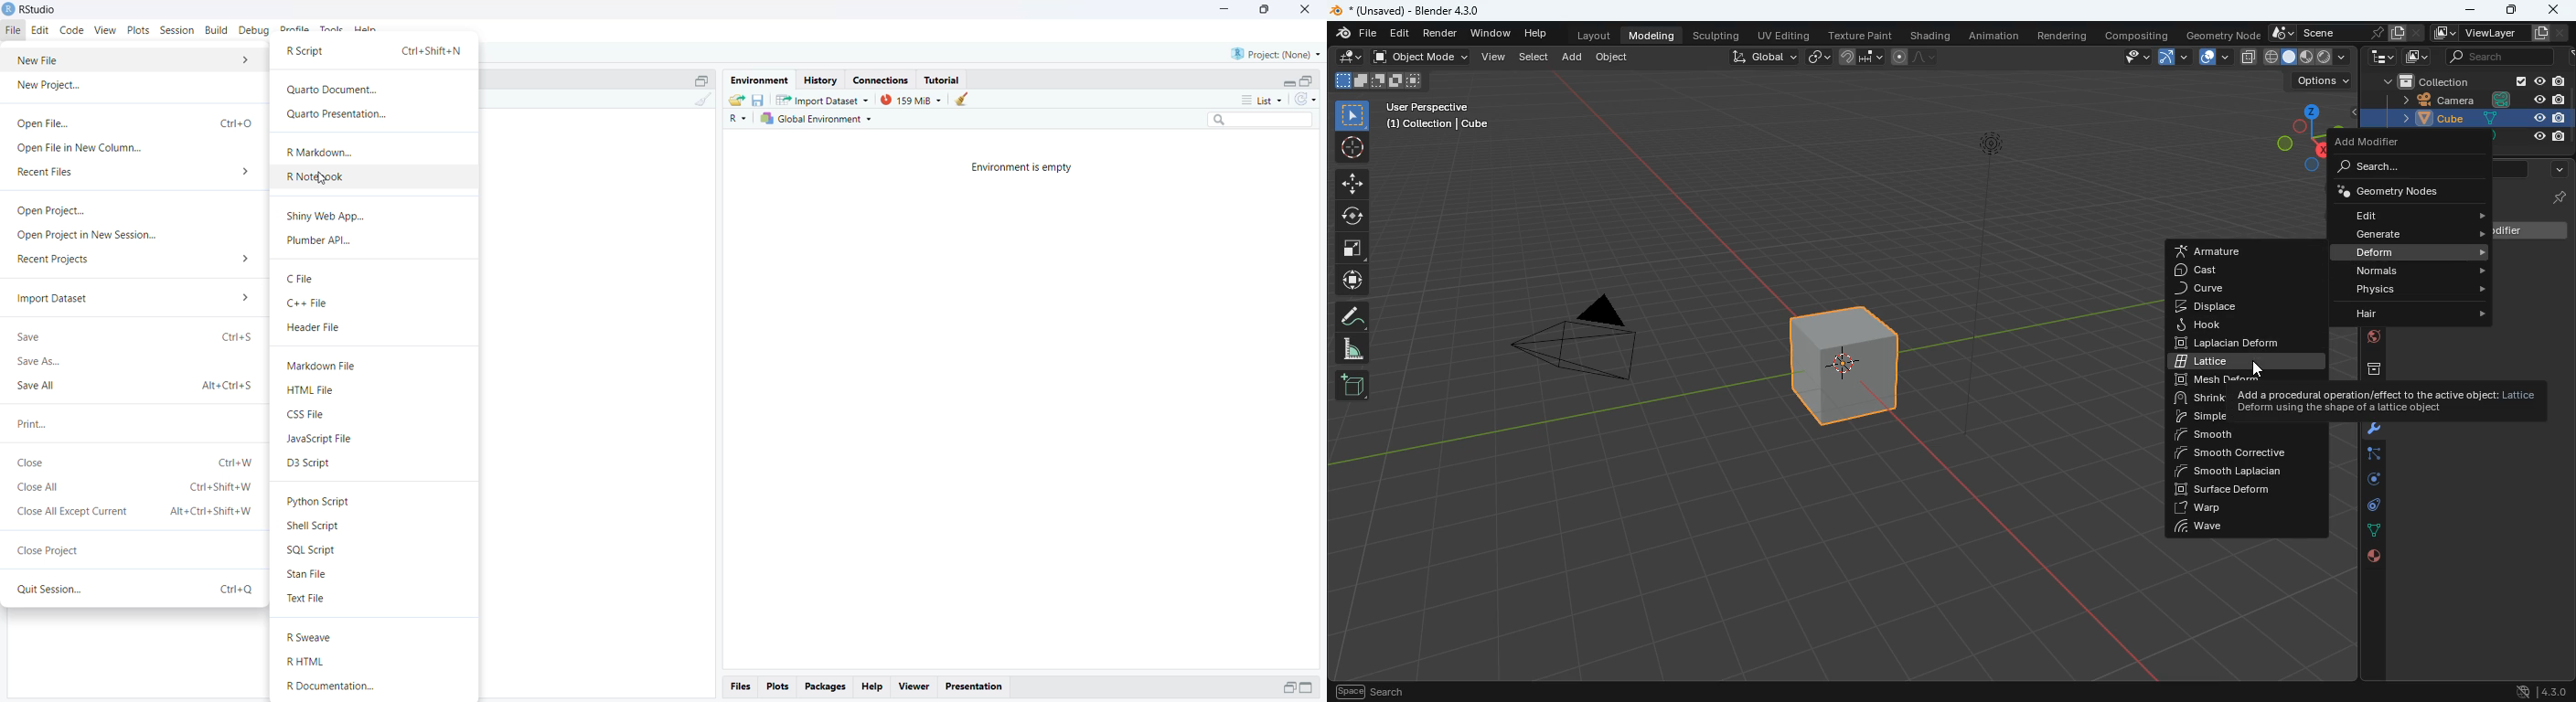  What do you see at coordinates (332, 30) in the screenshot?
I see `tools` at bounding box center [332, 30].